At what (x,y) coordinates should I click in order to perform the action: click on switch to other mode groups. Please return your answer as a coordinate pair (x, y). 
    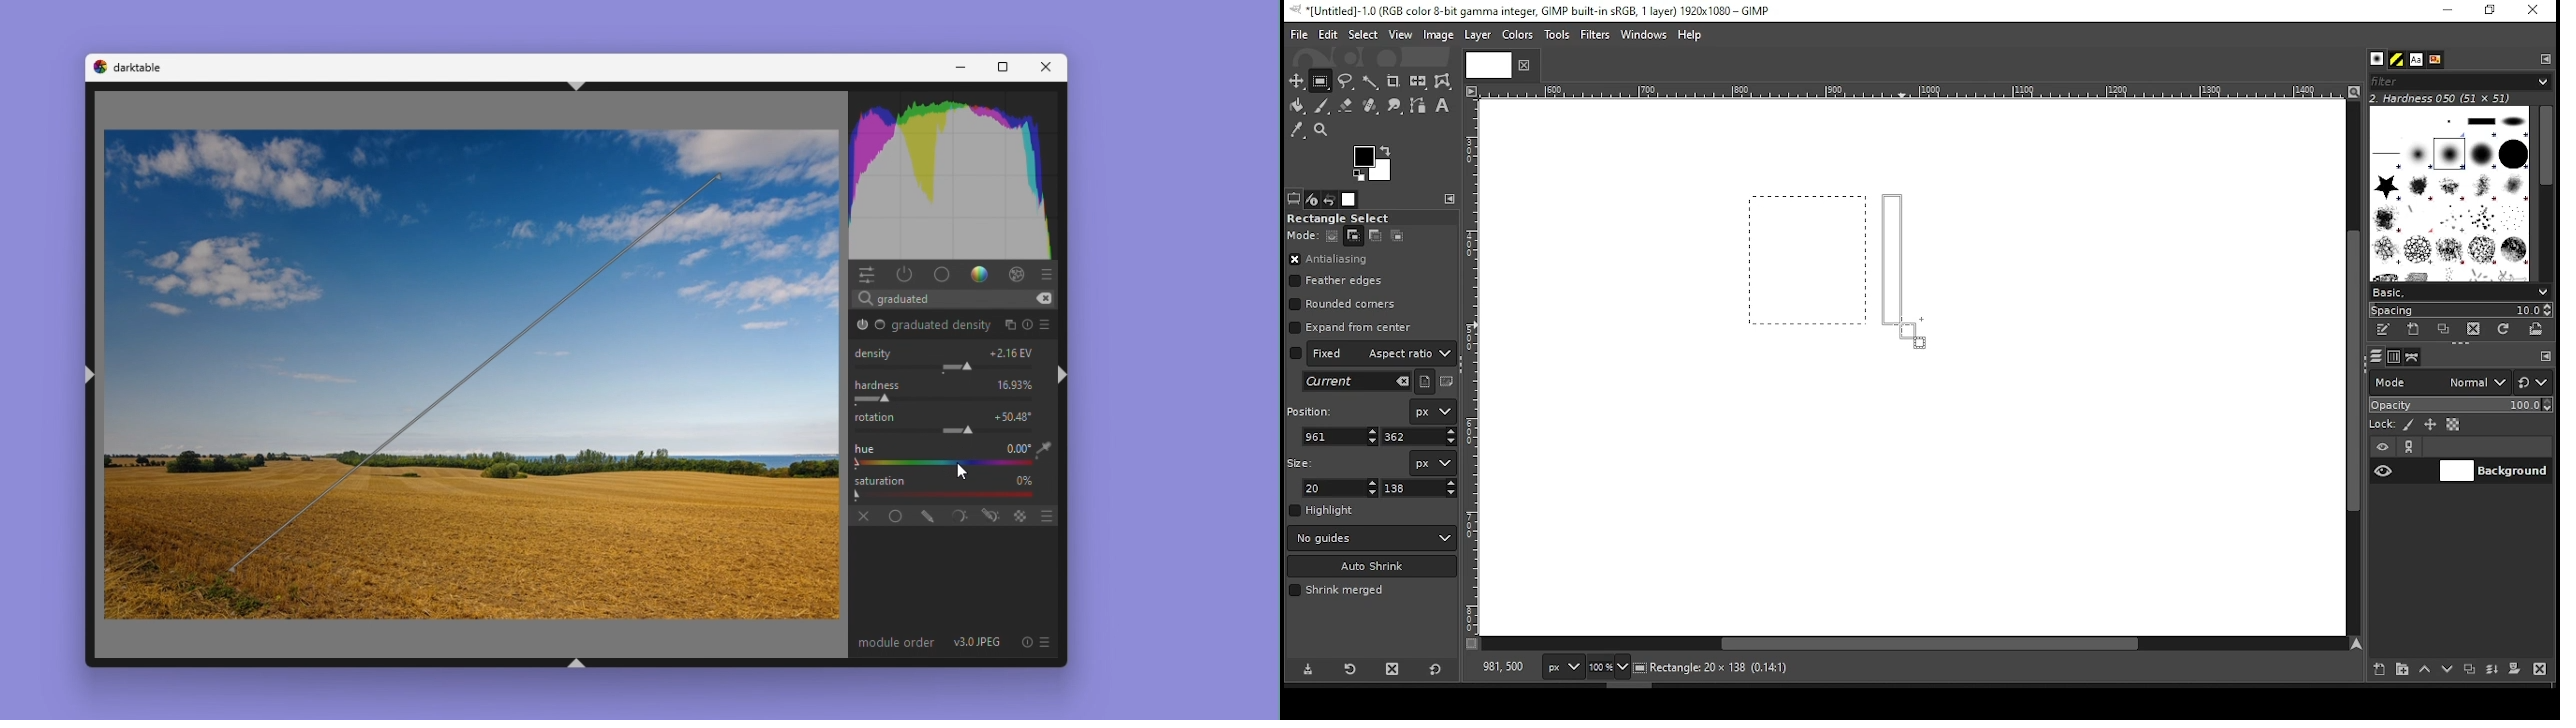
    Looking at the image, I should click on (2532, 384).